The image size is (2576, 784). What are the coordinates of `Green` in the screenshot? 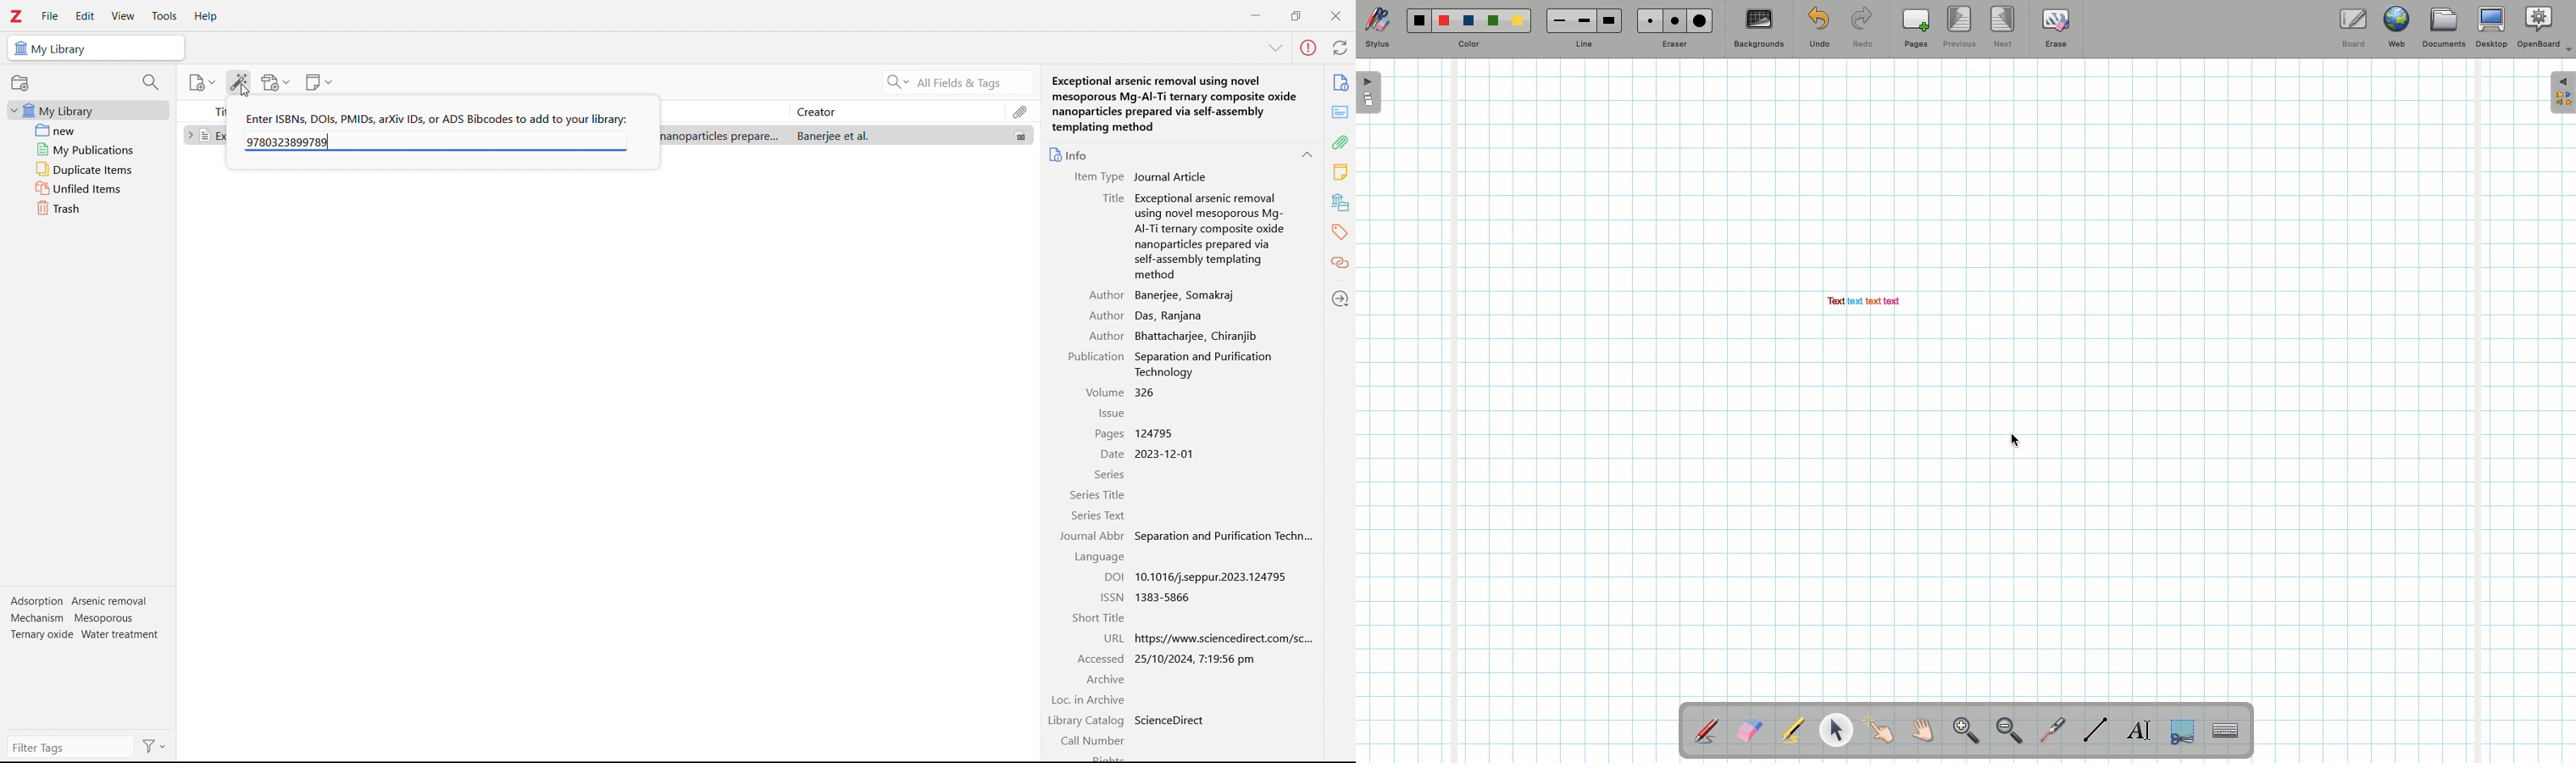 It's located at (1493, 22).